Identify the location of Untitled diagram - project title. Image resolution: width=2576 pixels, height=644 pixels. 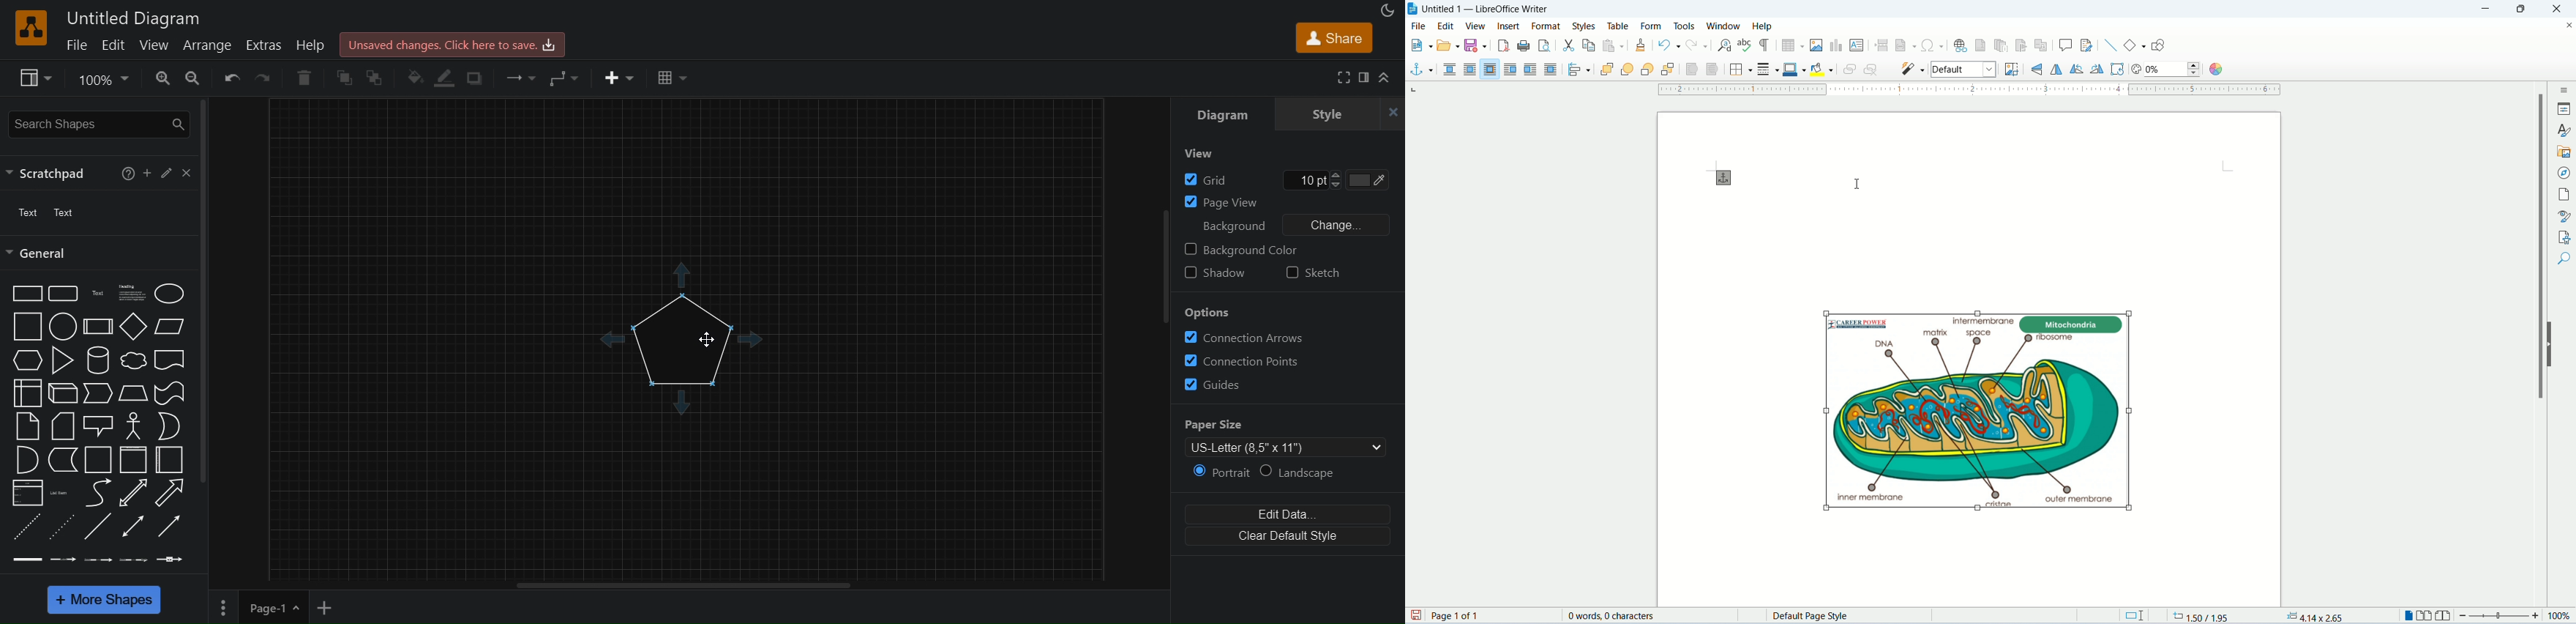
(132, 19).